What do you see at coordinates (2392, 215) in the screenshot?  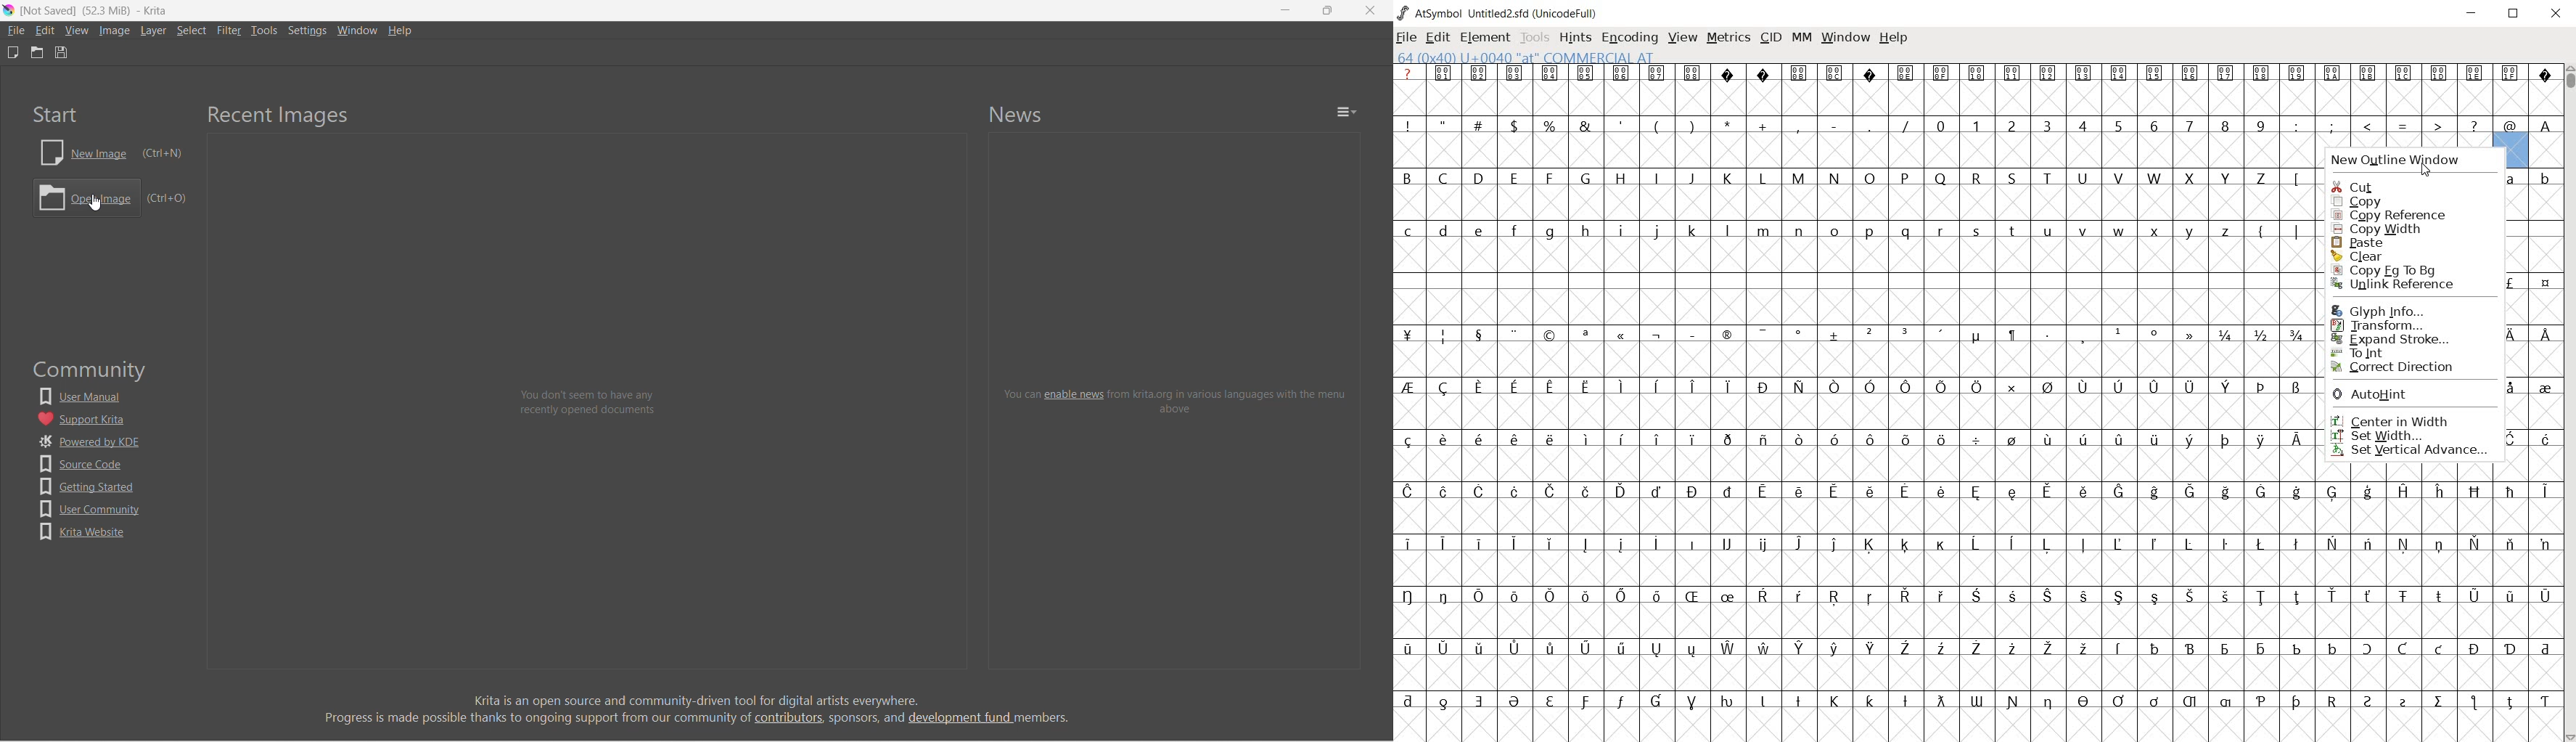 I see `COPY REFERENCE` at bounding box center [2392, 215].